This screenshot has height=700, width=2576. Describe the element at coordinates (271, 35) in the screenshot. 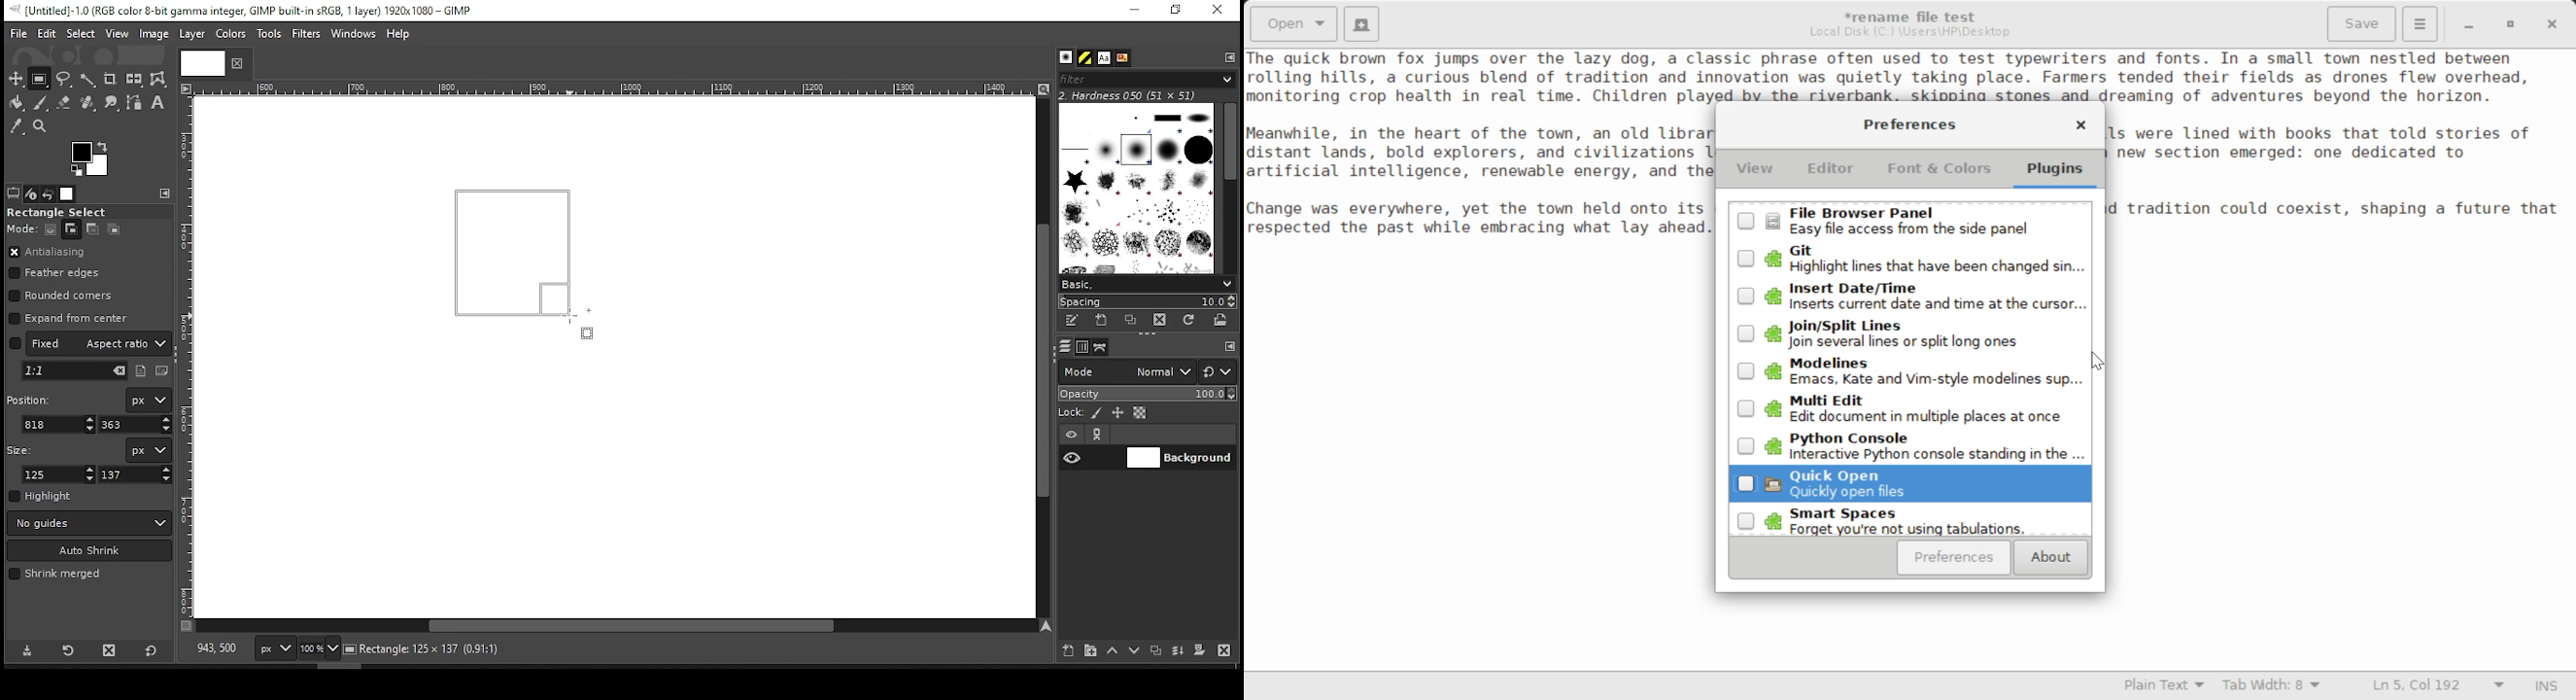

I see `tools` at that location.